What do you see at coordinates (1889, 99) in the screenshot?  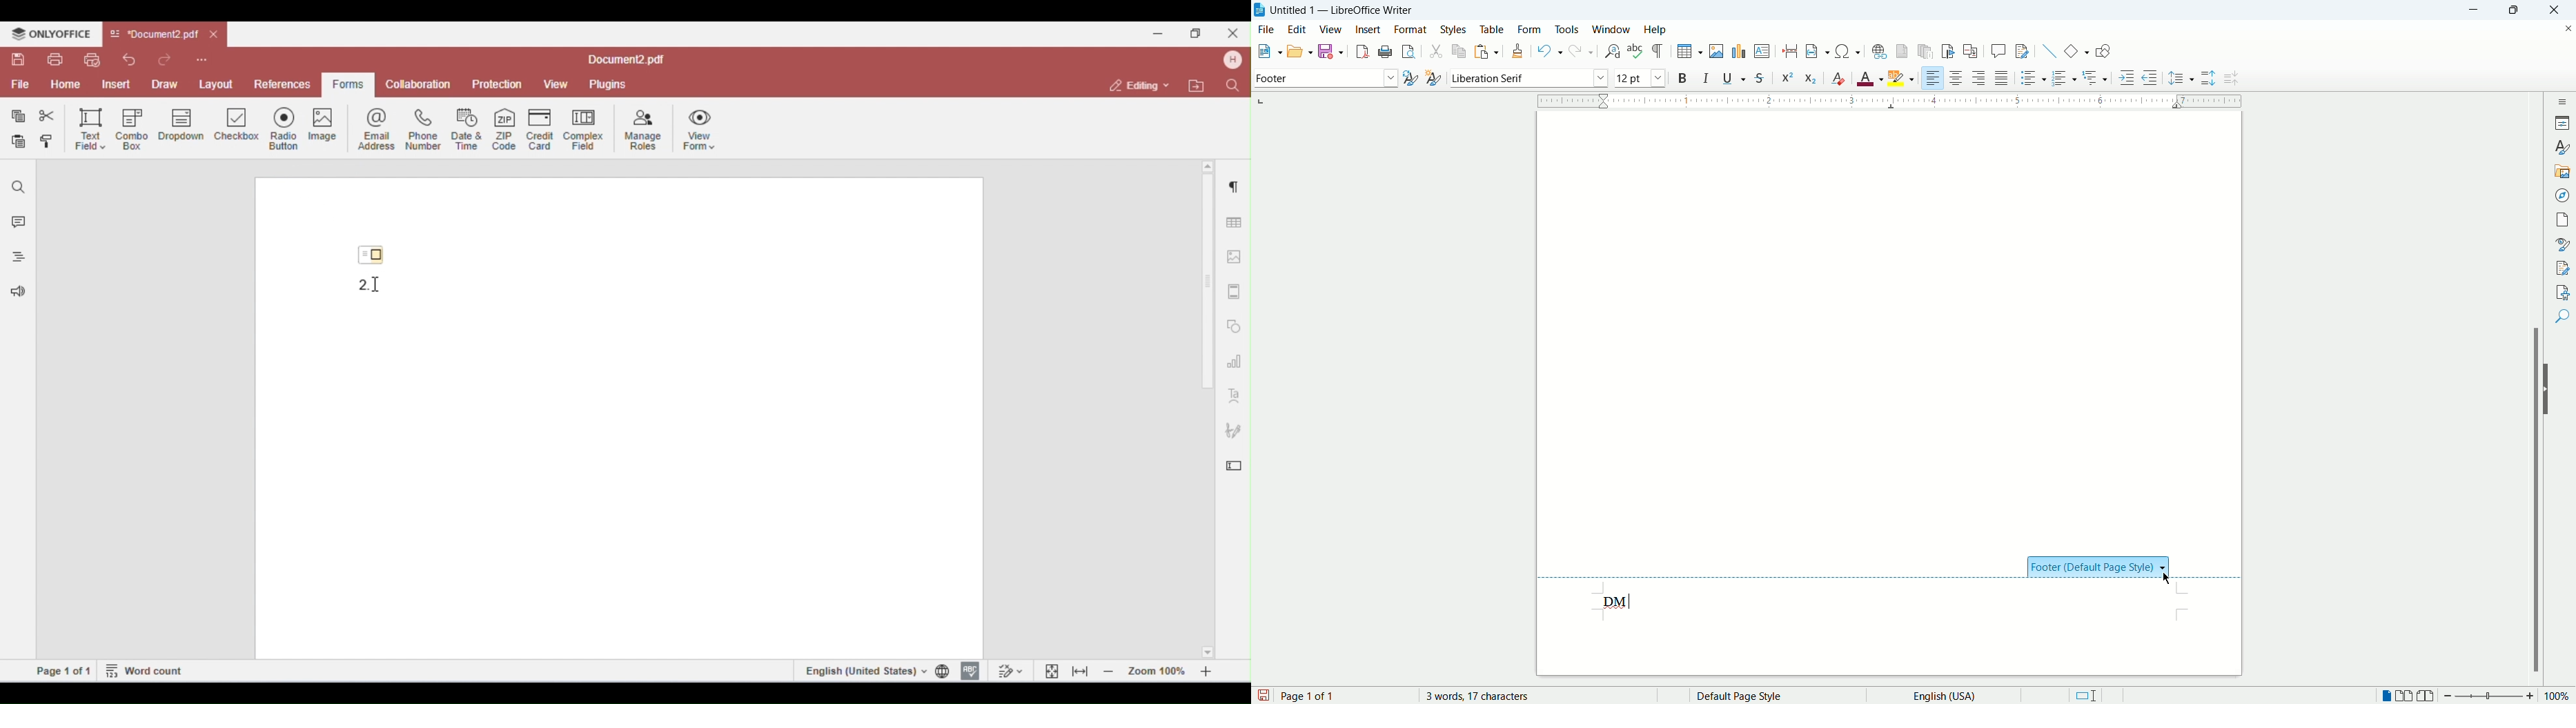 I see `ruler` at bounding box center [1889, 99].